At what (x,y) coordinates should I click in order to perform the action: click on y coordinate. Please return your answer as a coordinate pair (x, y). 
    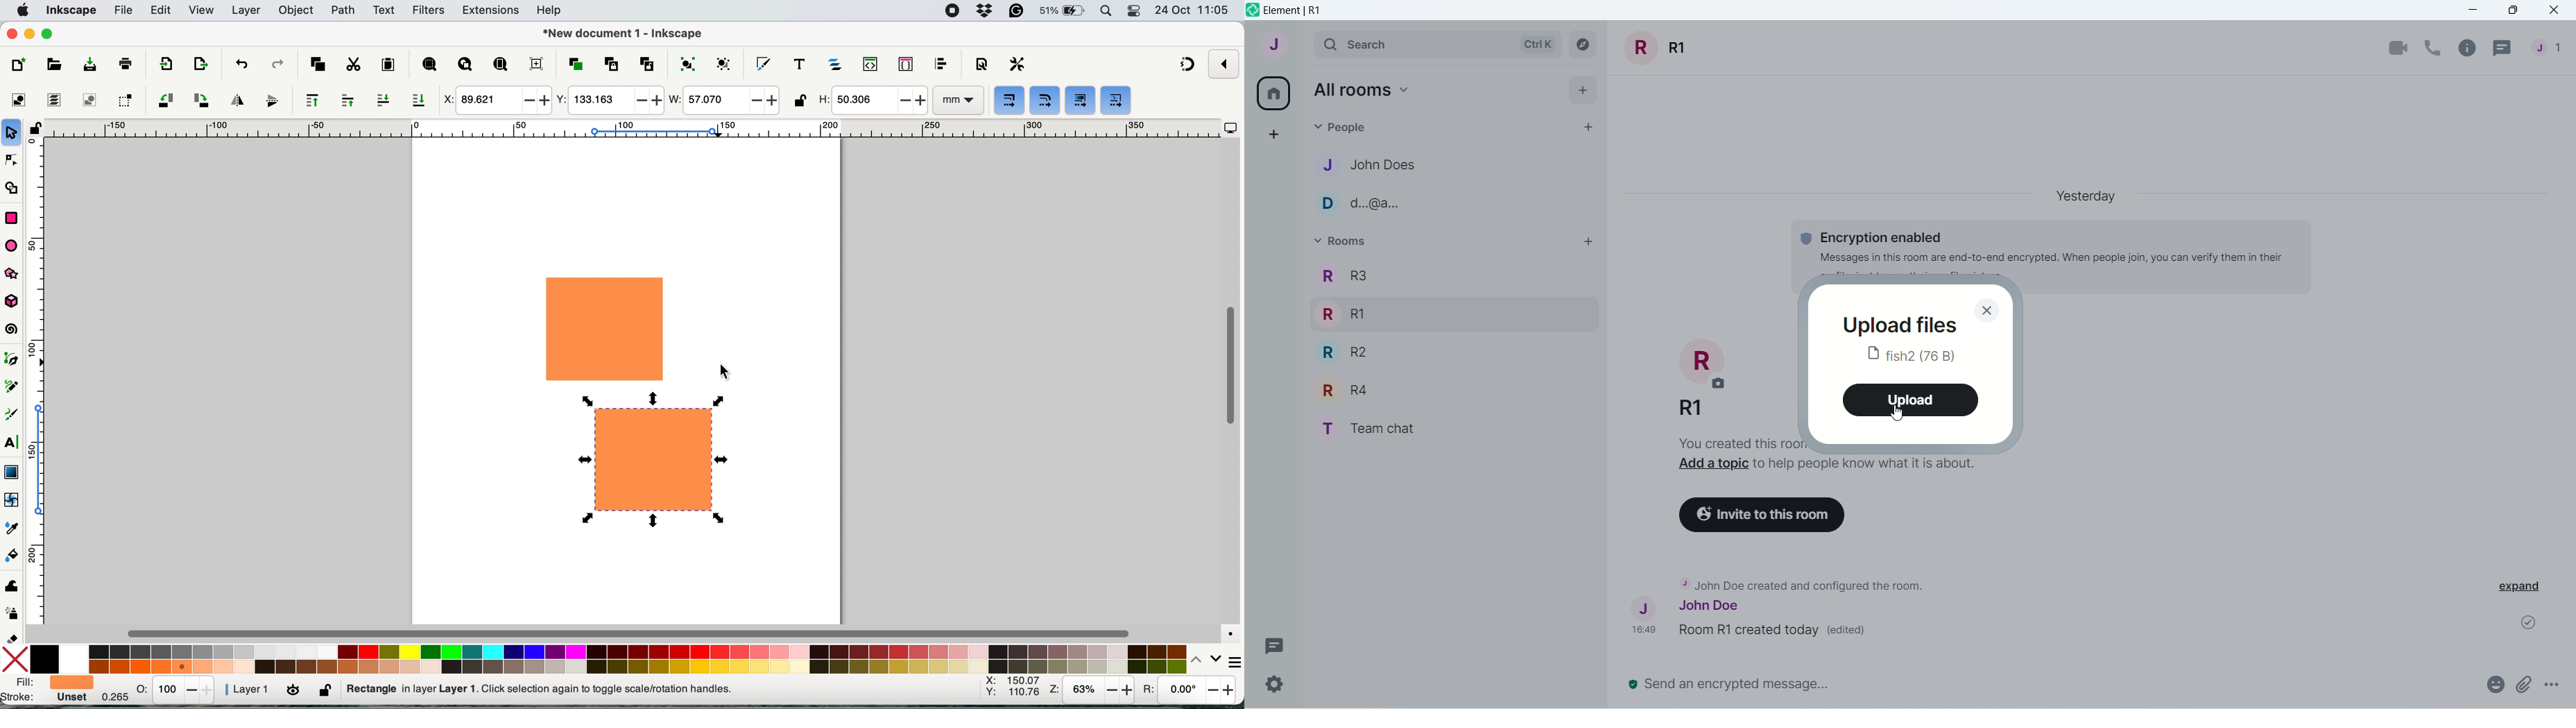
    Looking at the image, I should click on (609, 100).